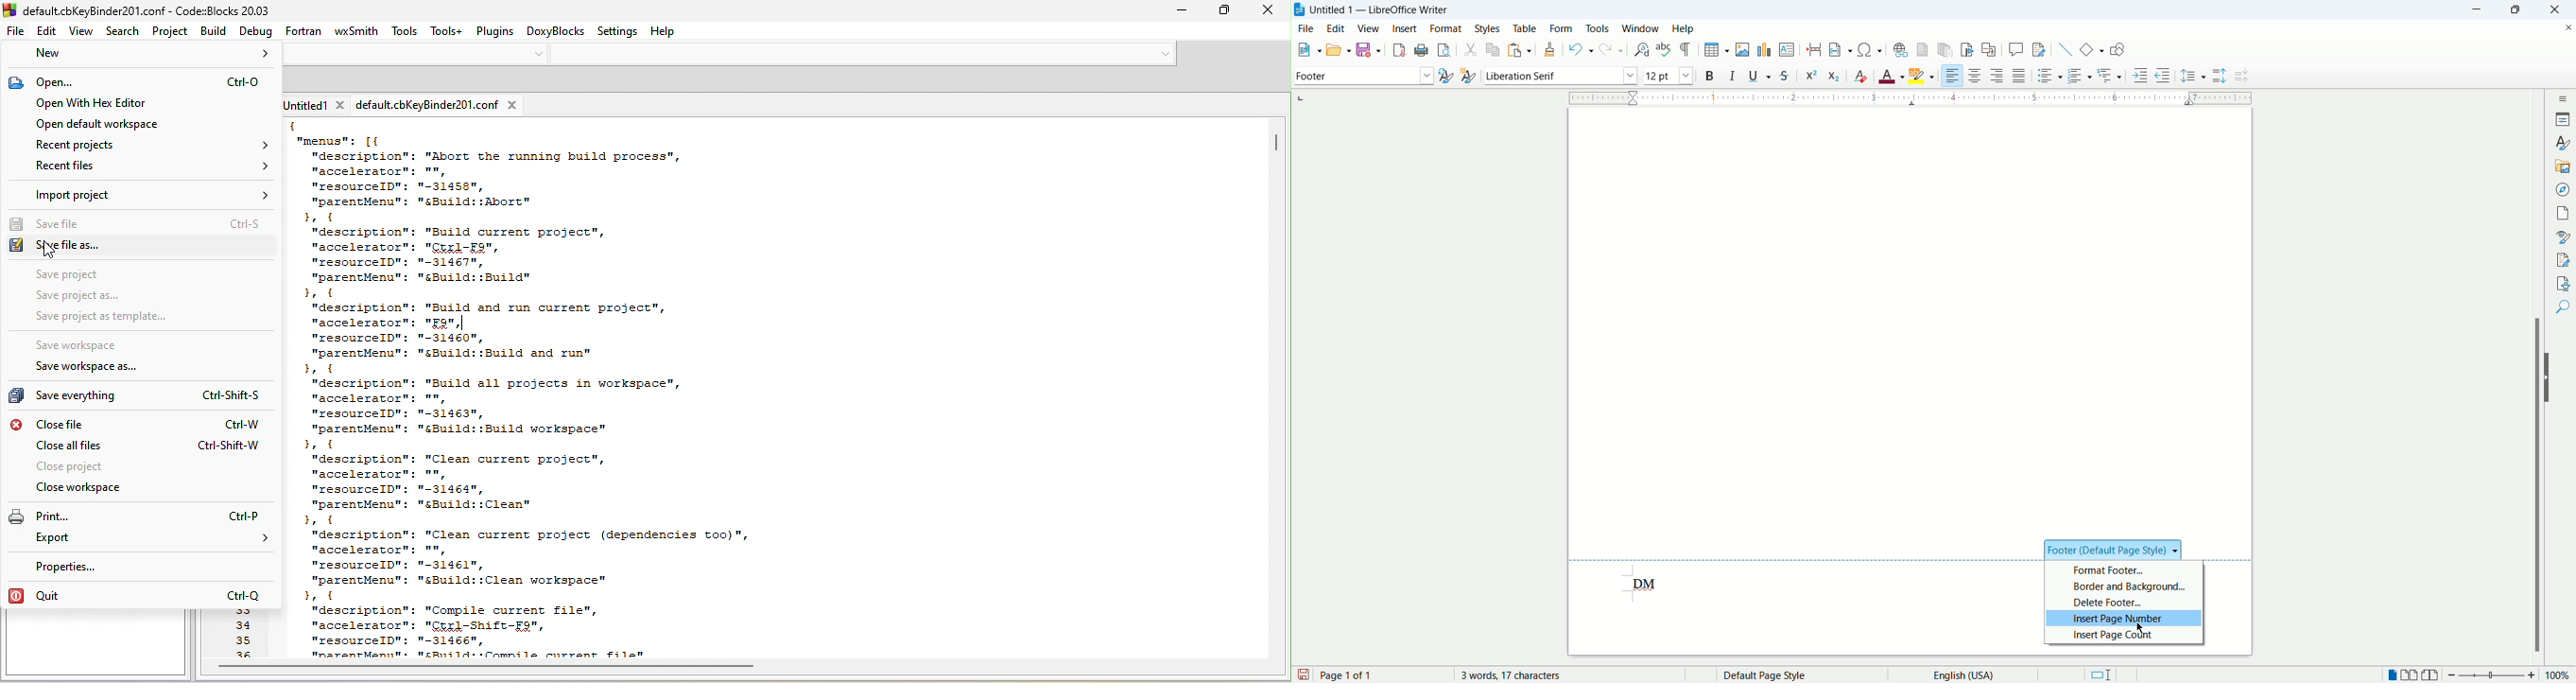 This screenshot has height=700, width=2576. Describe the element at coordinates (2039, 50) in the screenshot. I see `track changes` at that location.